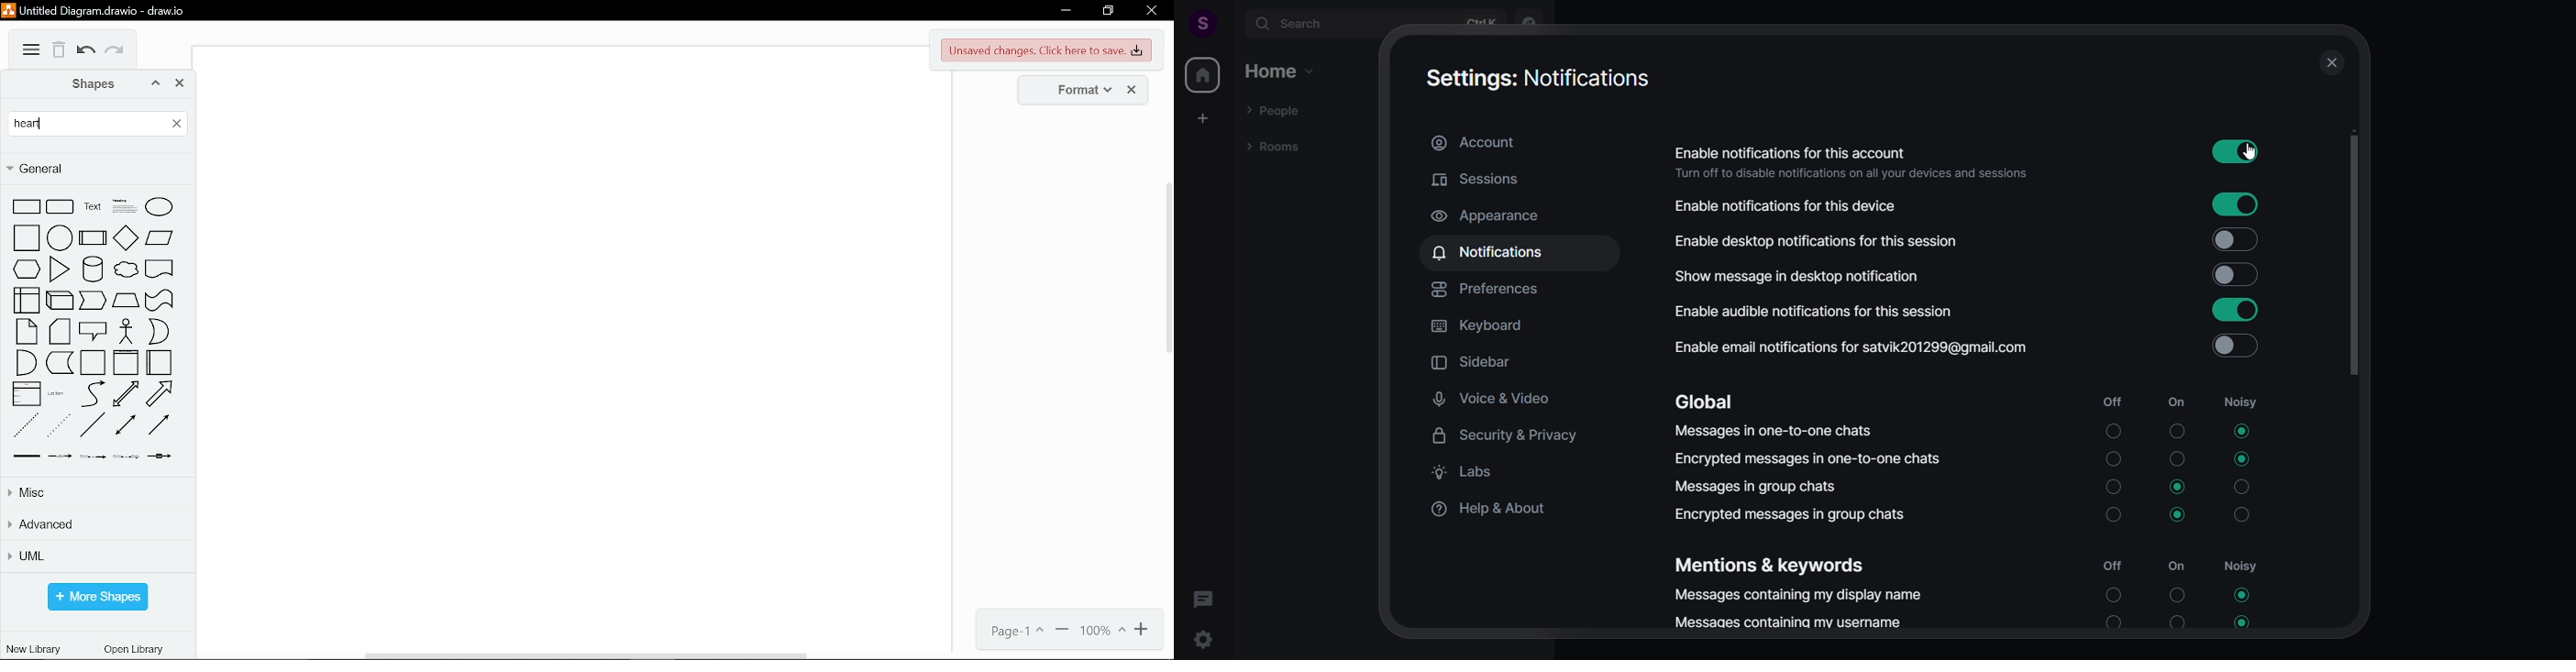 The height and width of the screenshot is (672, 2576). What do you see at coordinates (93, 426) in the screenshot?
I see `line` at bounding box center [93, 426].